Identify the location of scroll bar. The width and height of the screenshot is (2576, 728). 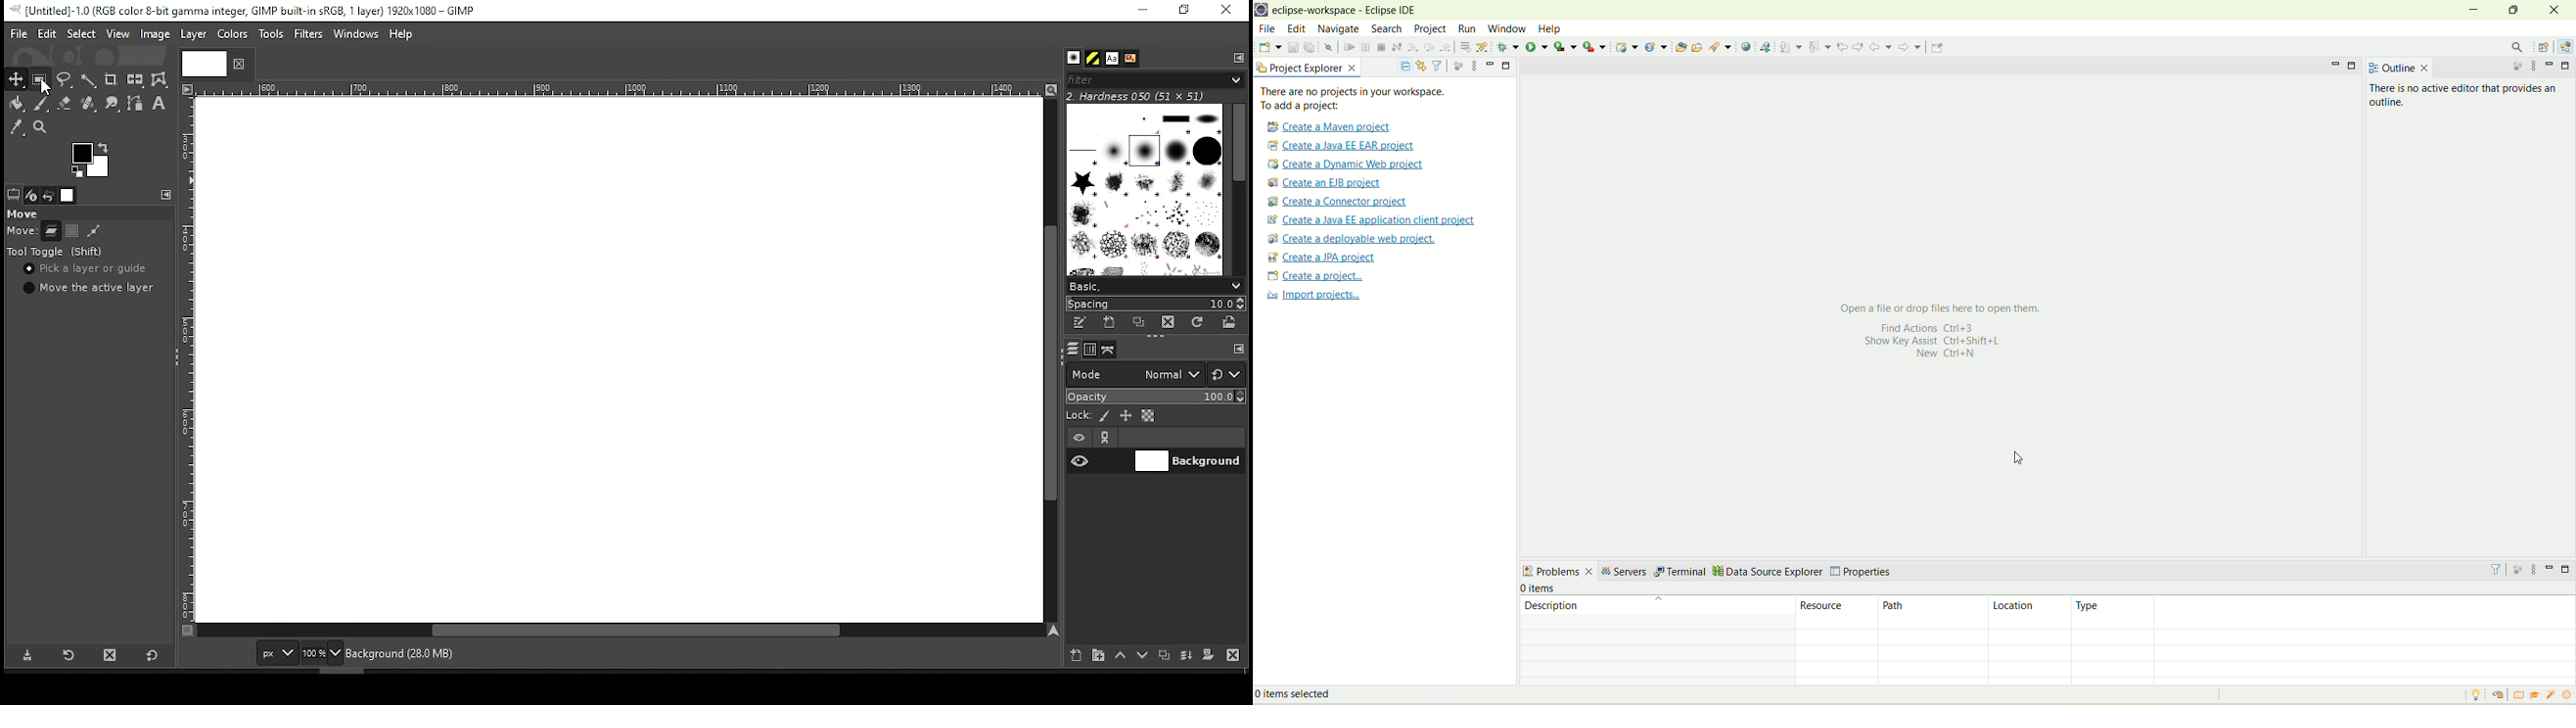
(622, 632).